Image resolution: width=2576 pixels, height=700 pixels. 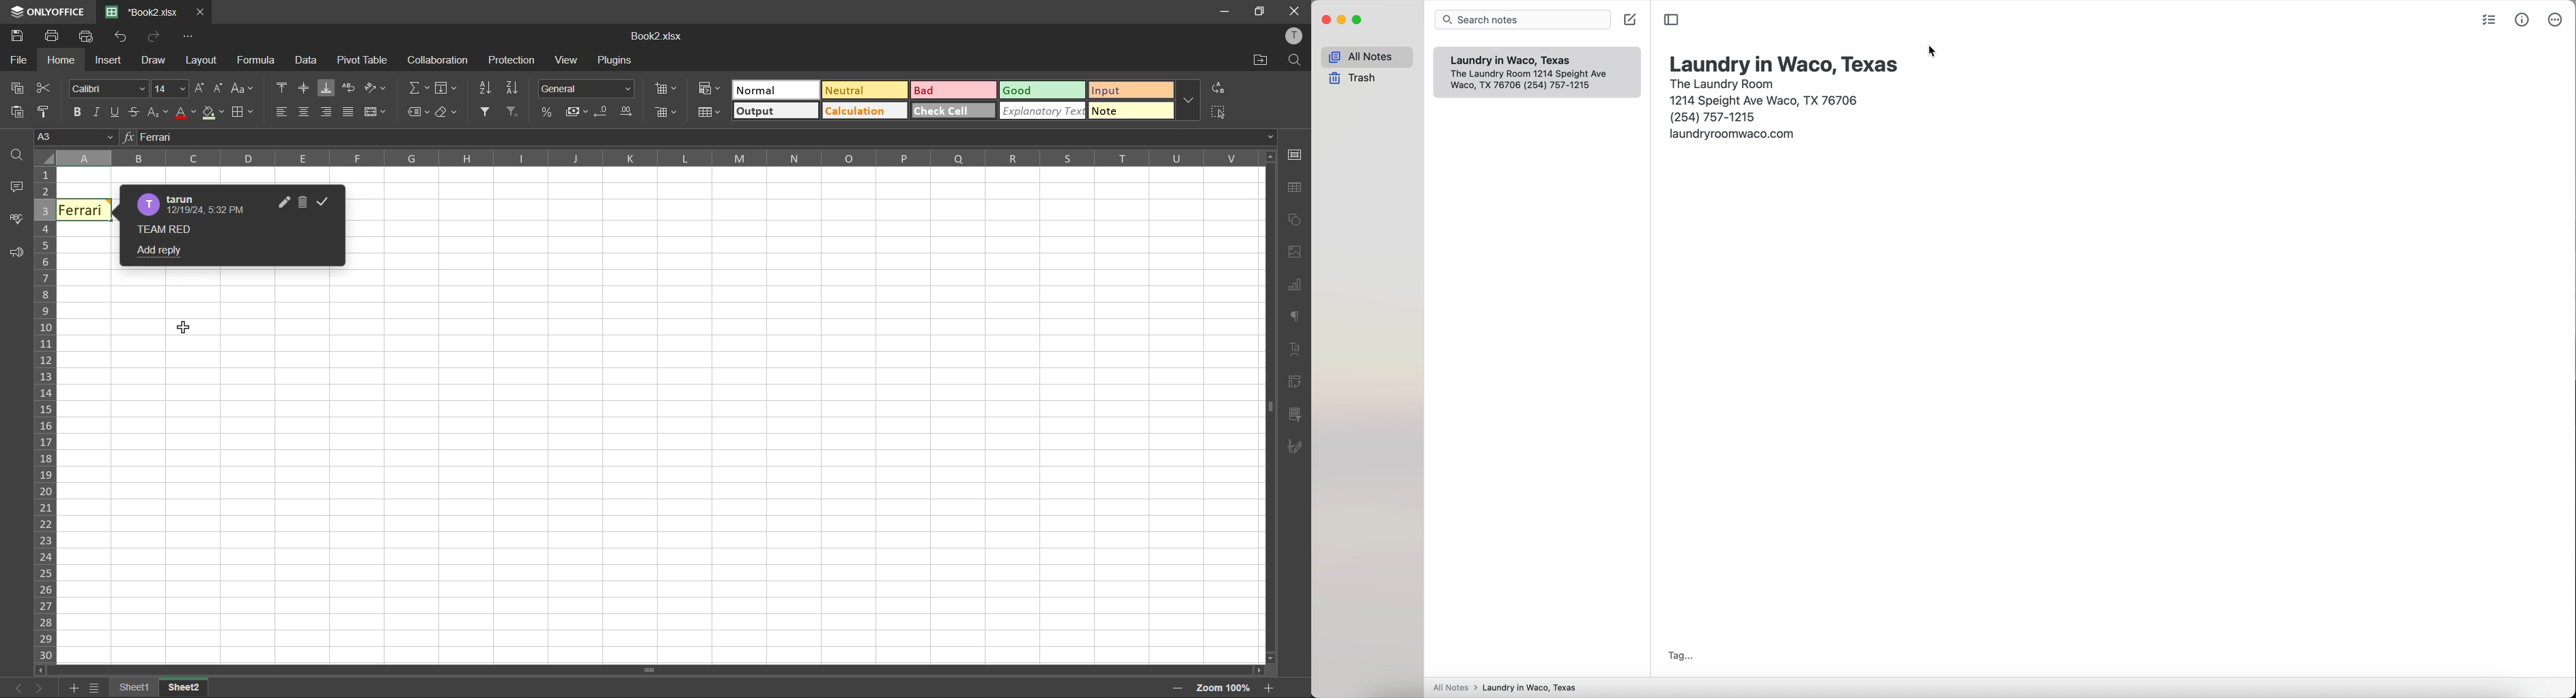 I want to click on quick print, so click(x=84, y=36).